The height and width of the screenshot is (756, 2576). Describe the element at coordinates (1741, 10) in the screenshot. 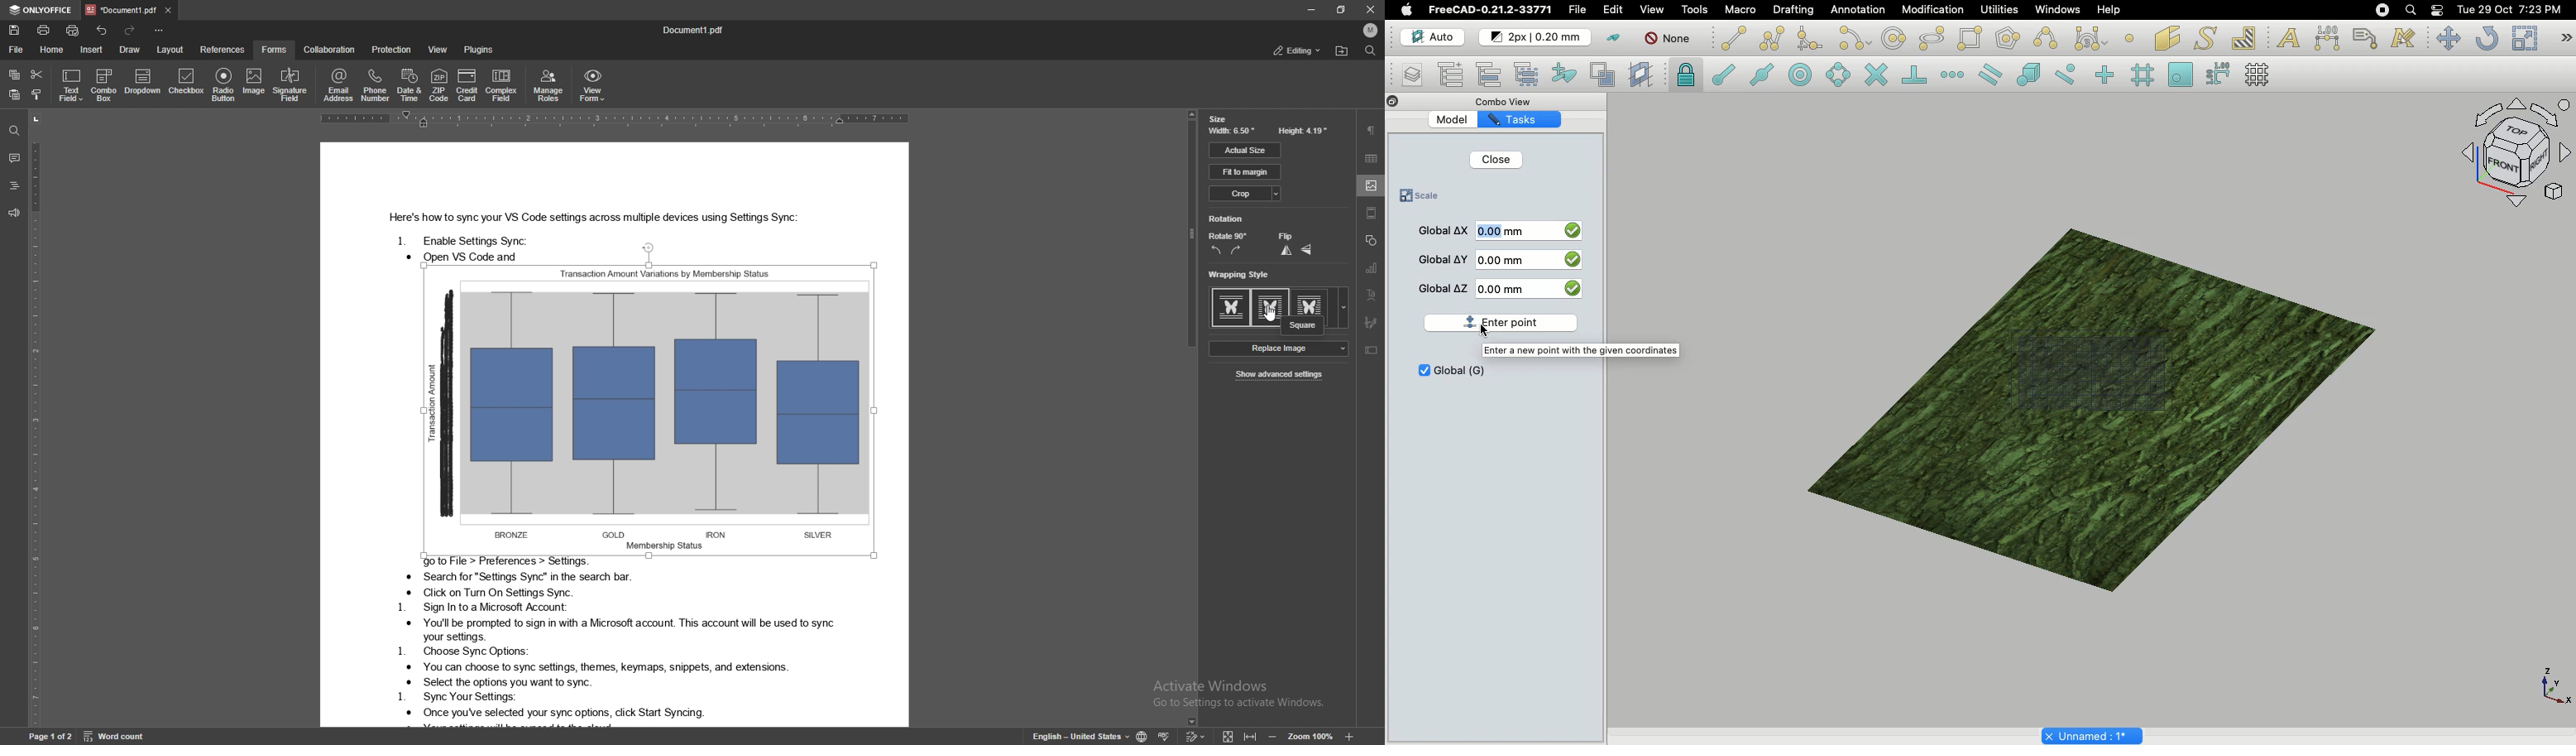

I see `Macro` at that location.